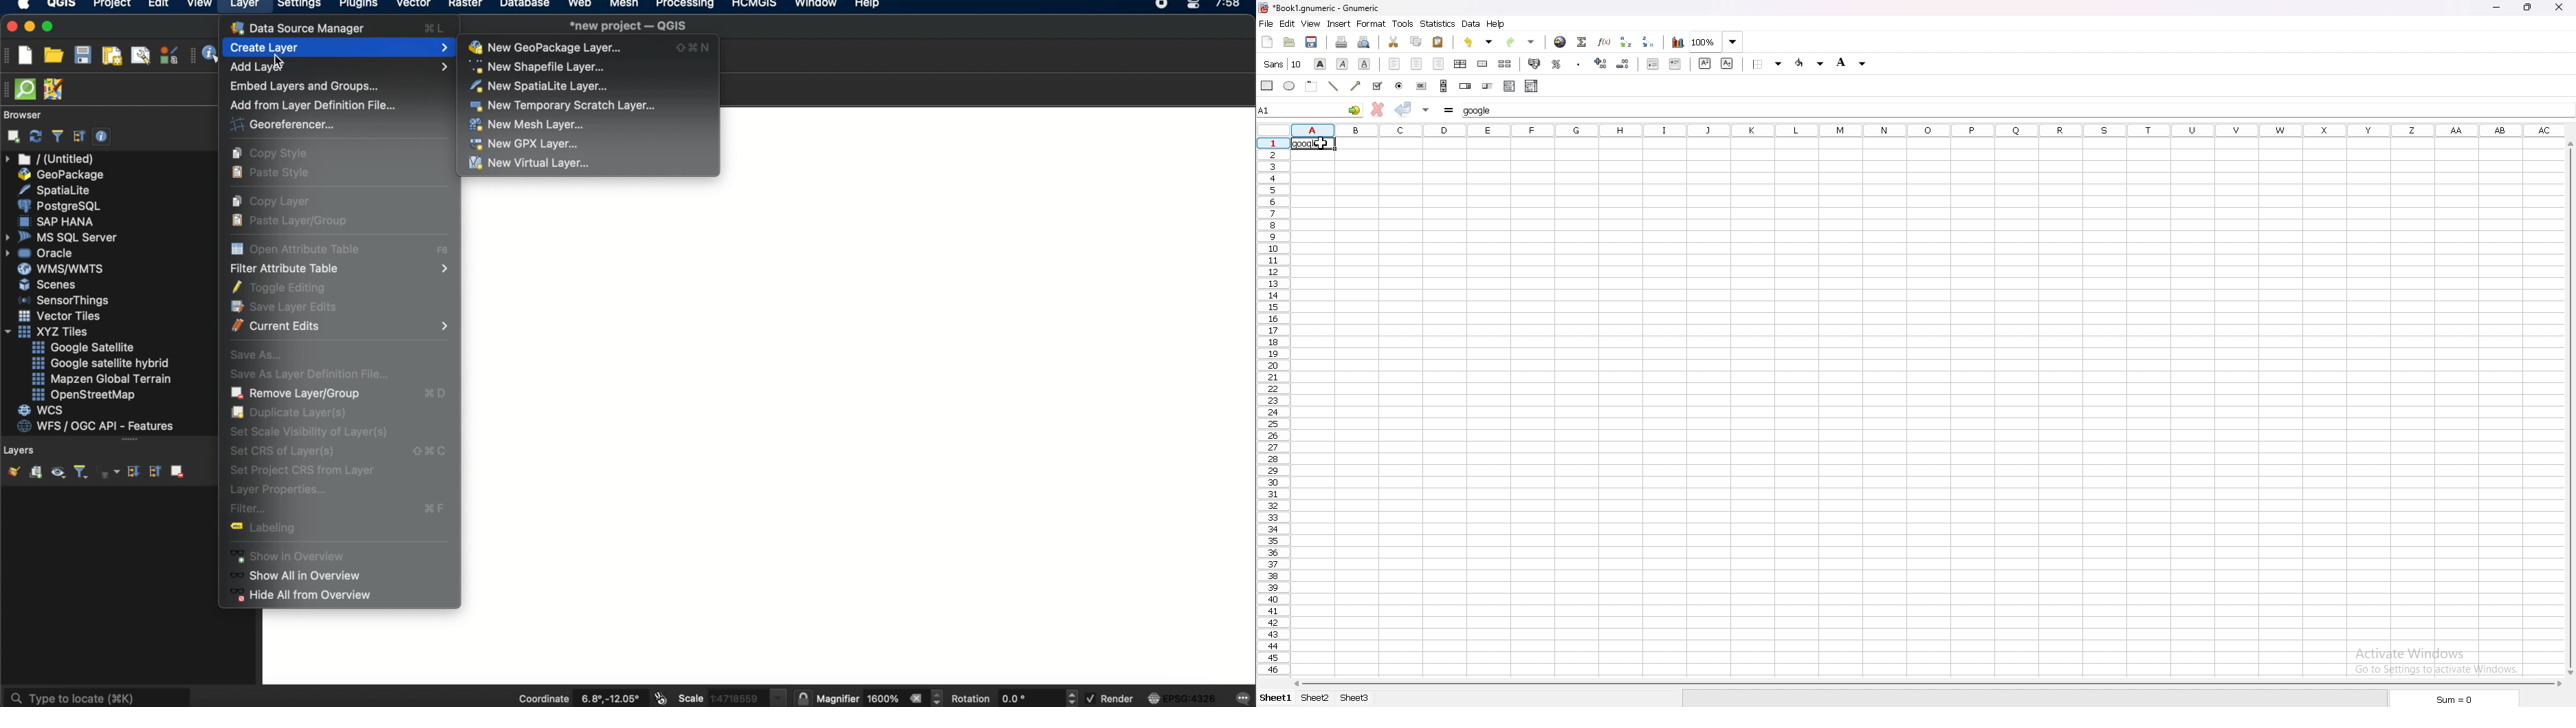 Image resolution: width=2576 pixels, height=728 pixels. I want to click on merge cell, so click(1484, 64).